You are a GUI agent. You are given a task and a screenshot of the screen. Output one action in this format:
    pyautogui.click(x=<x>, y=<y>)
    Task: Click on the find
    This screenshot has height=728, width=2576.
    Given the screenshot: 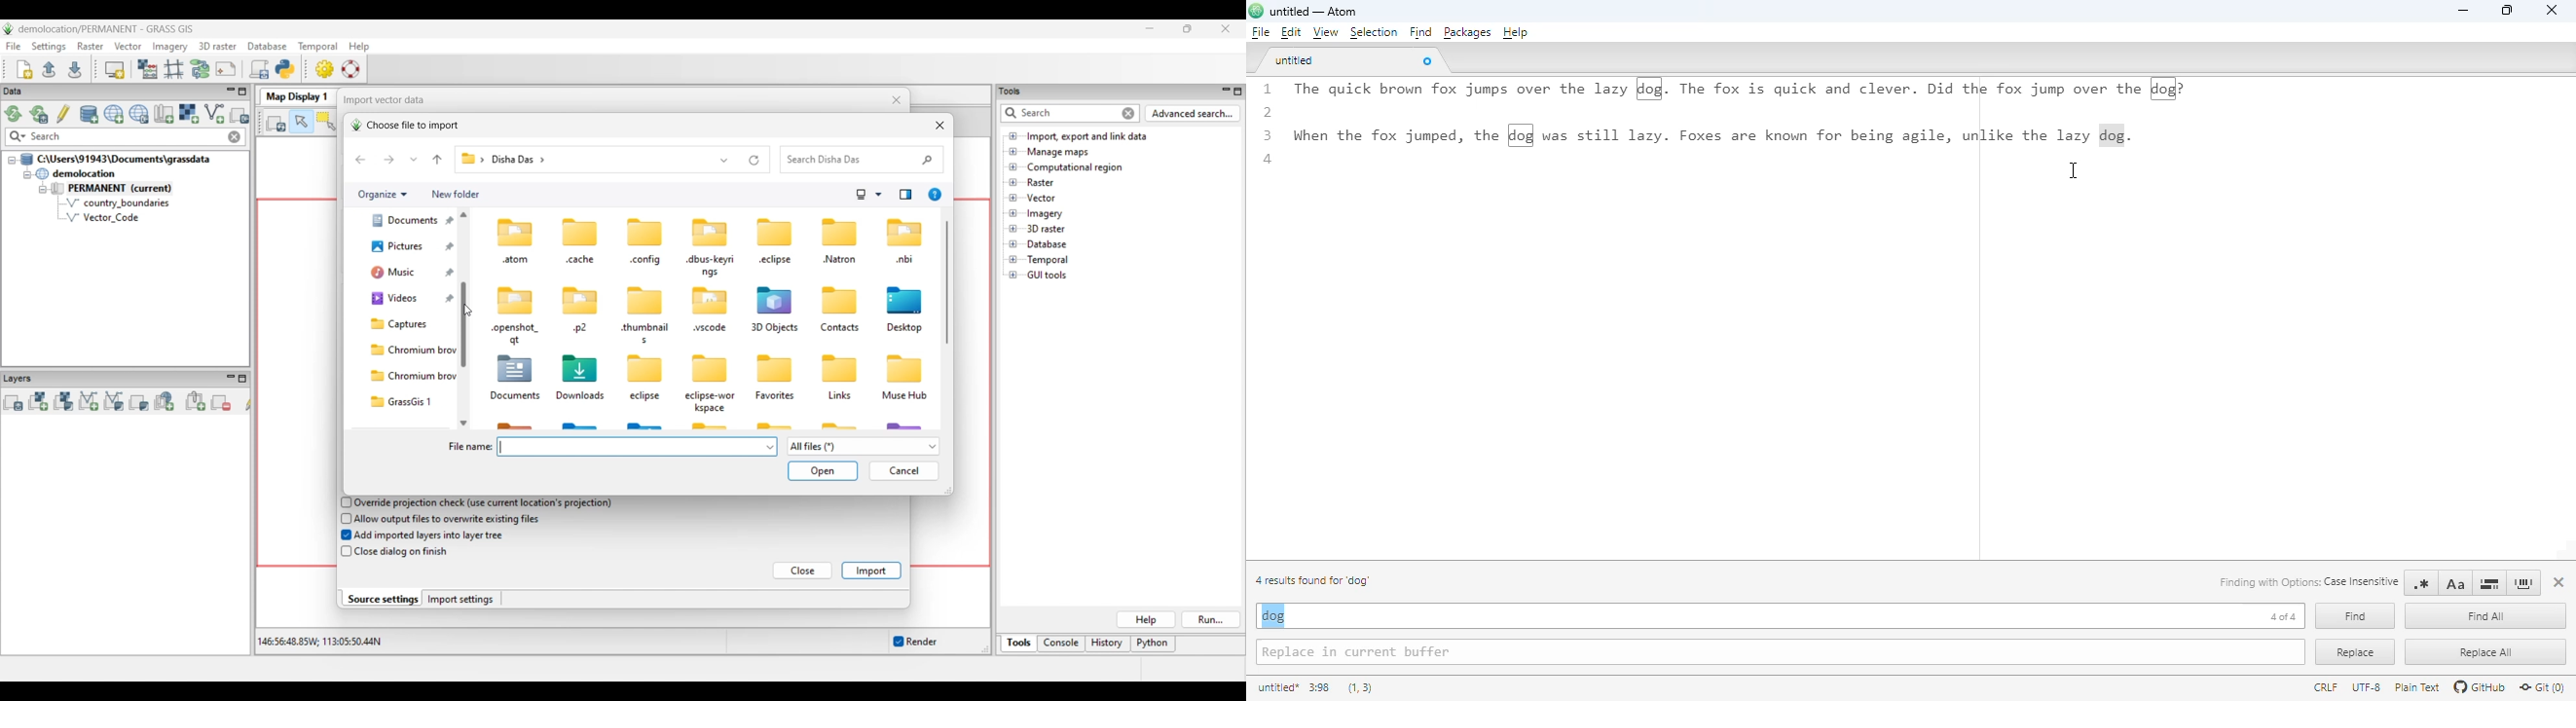 What is the action you would take?
    pyautogui.click(x=2354, y=616)
    